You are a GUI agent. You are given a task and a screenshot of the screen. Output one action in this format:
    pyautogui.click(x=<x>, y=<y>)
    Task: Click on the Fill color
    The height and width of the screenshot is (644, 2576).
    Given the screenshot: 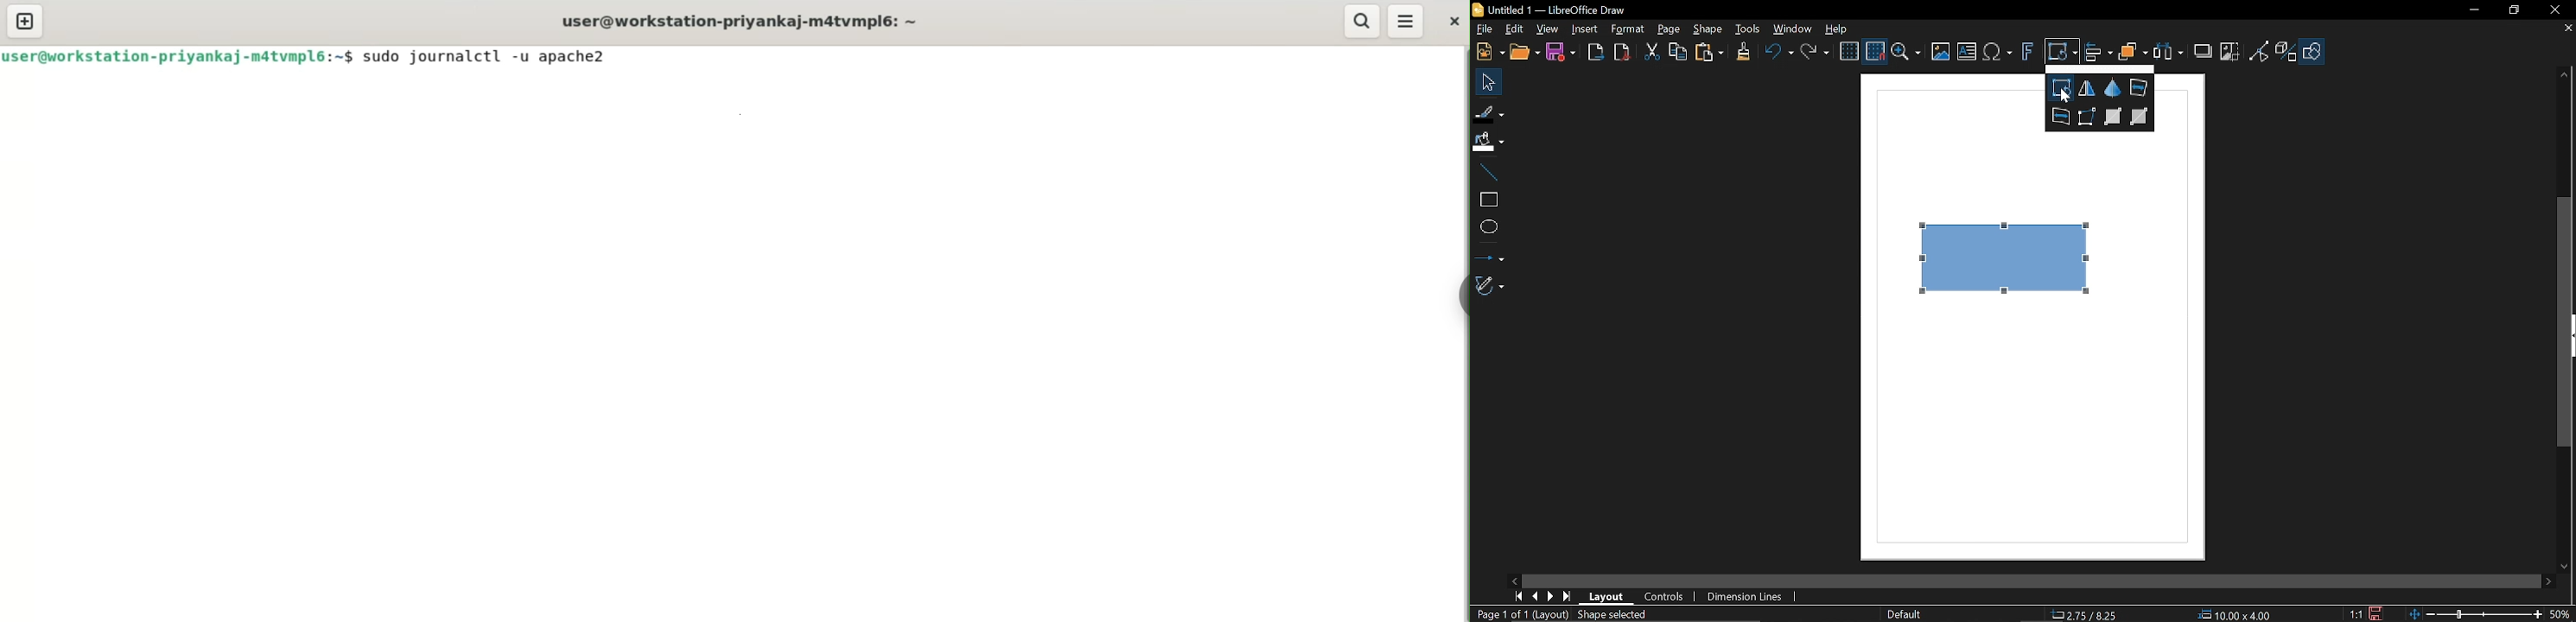 What is the action you would take?
    pyautogui.click(x=1487, y=143)
    